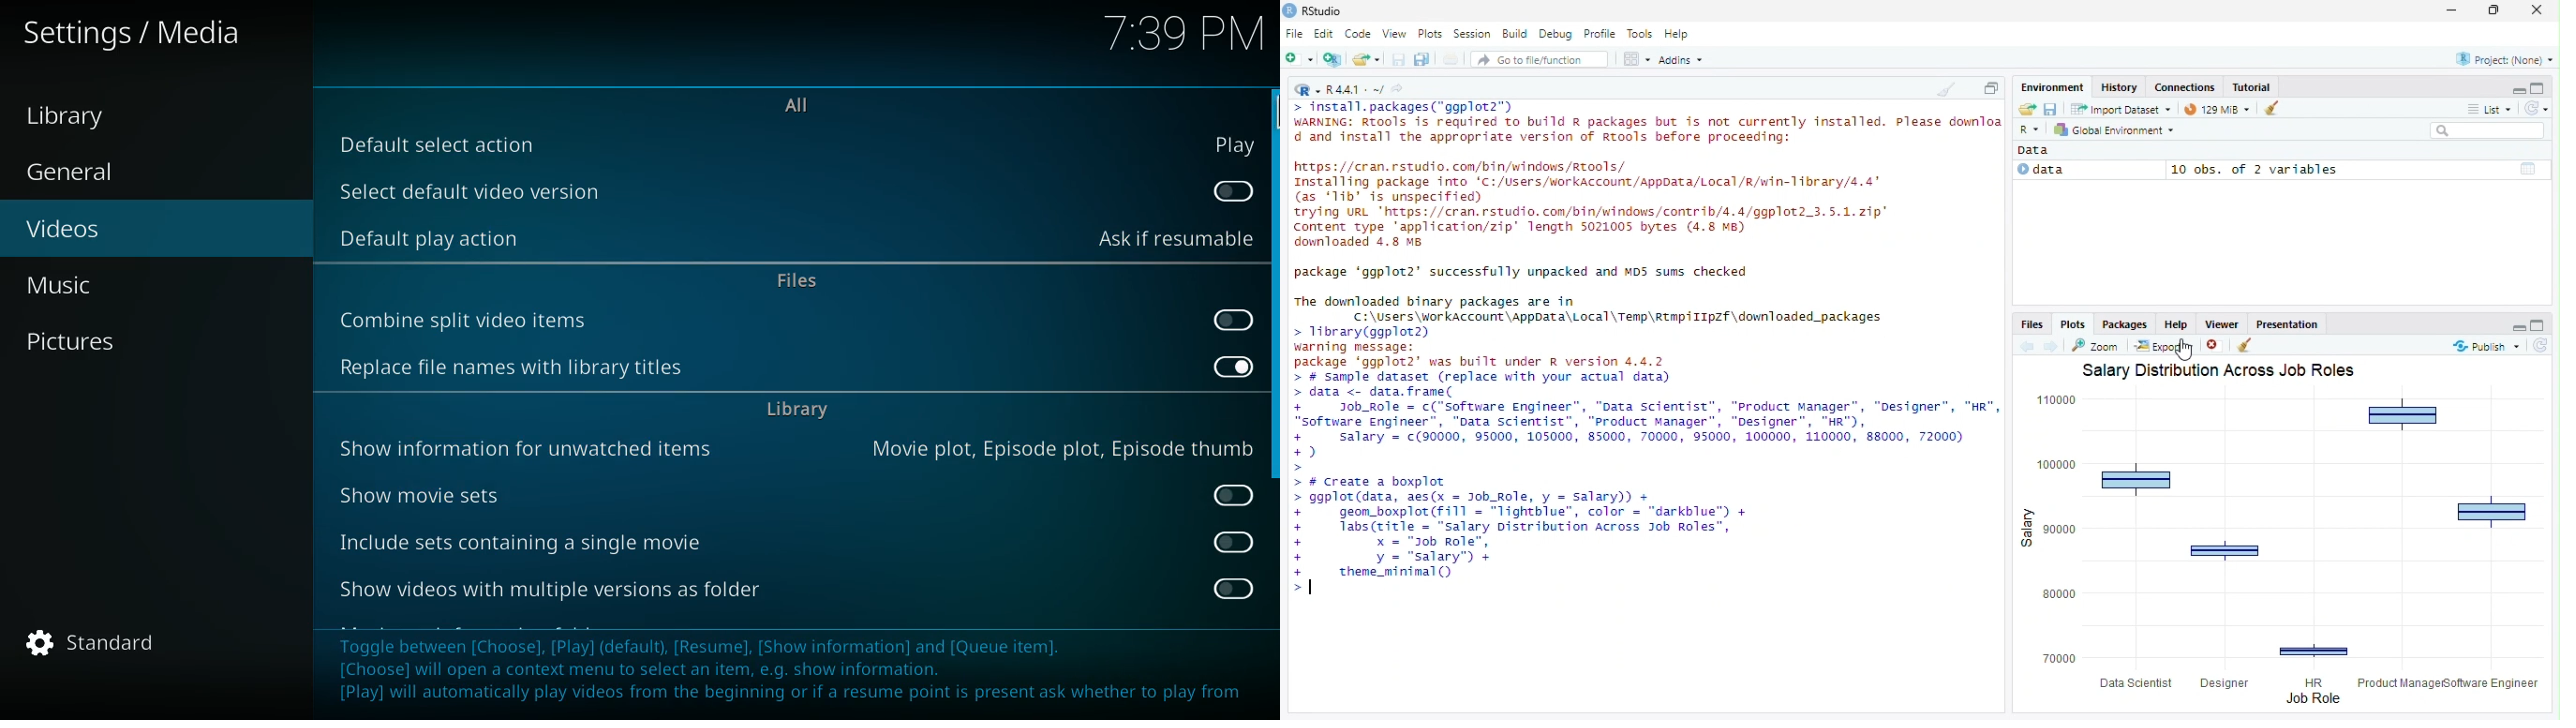 The image size is (2576, 728). I want to click on time, so click(1181, 36).